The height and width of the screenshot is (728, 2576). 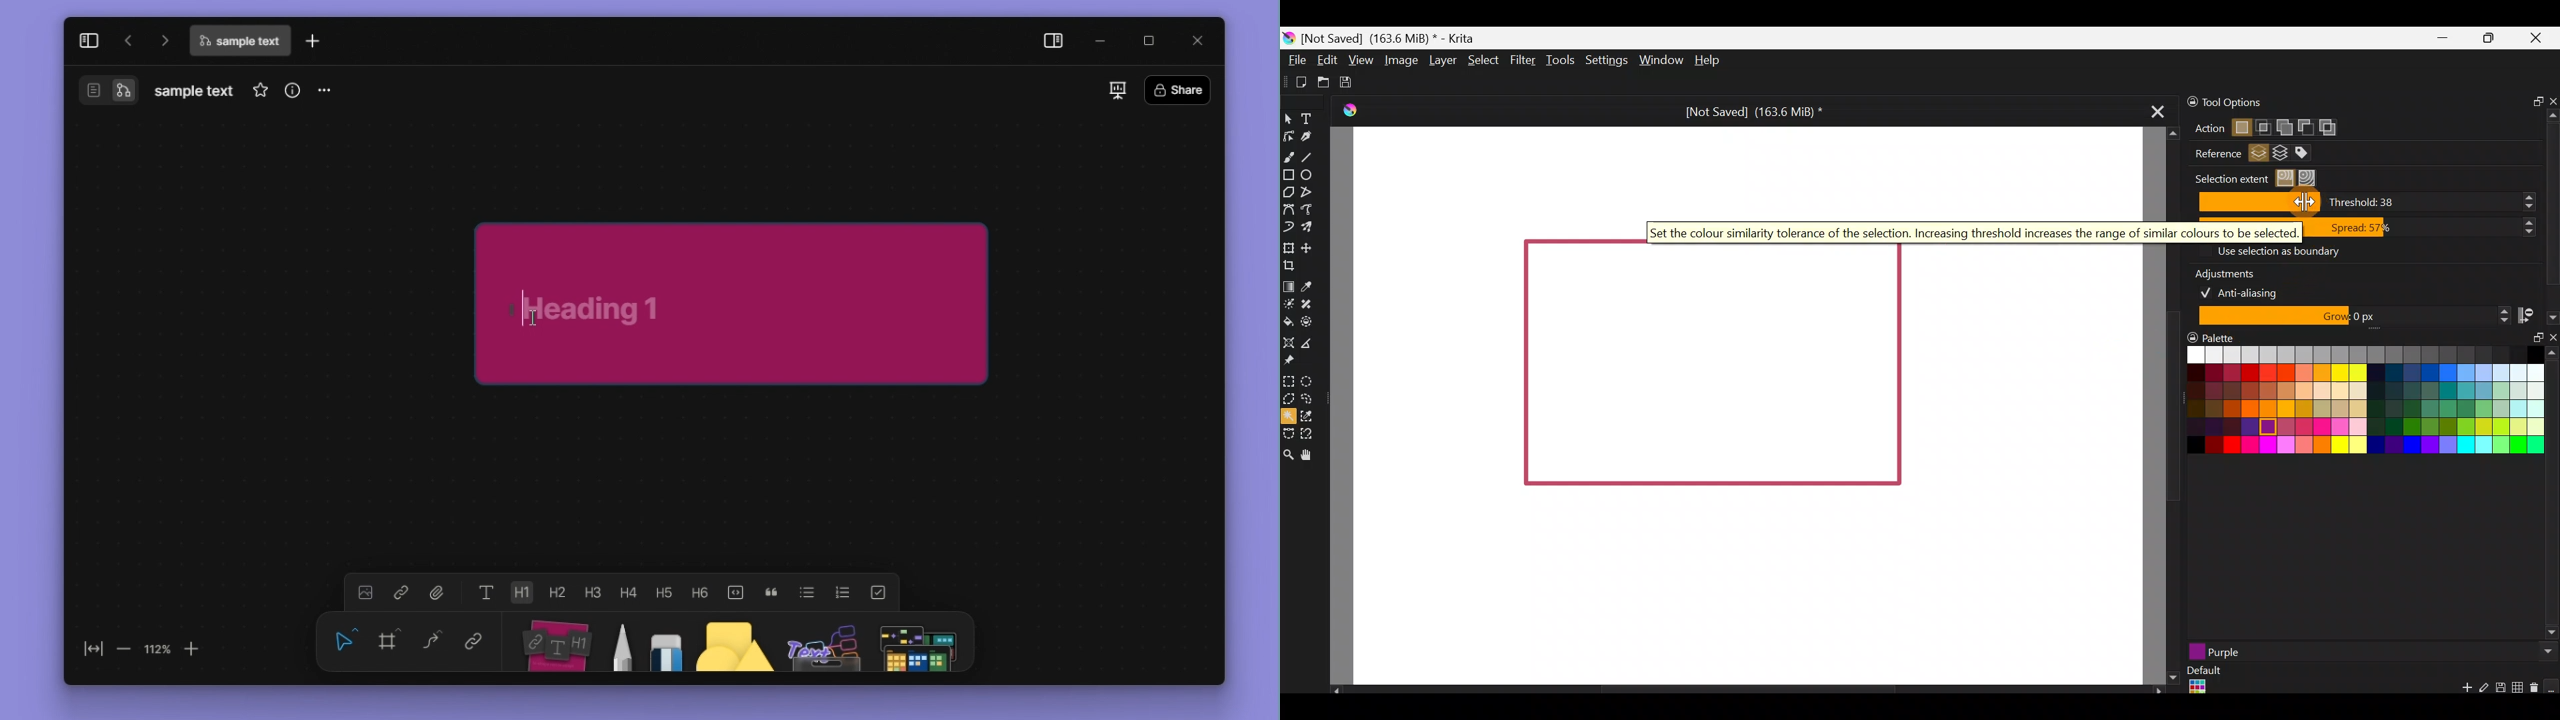 I want to click on new tab, so click(x=313, y=40).